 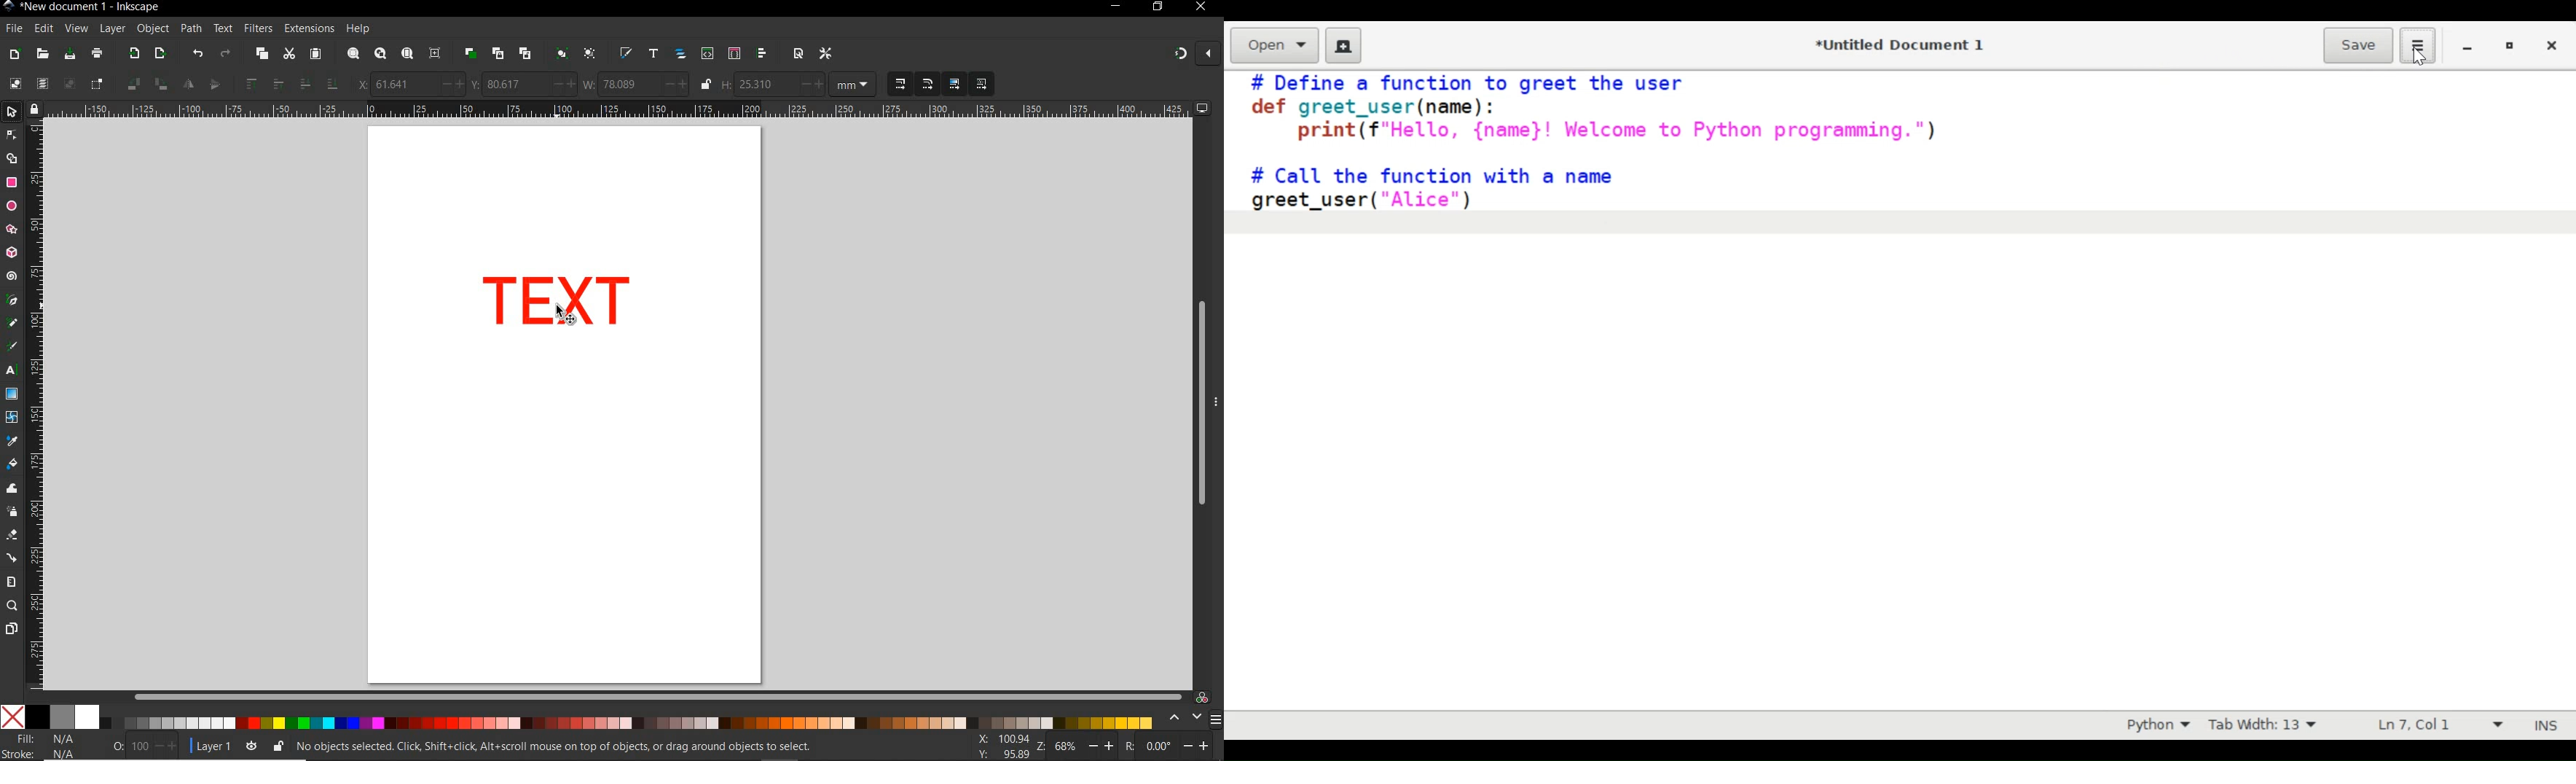 I want to click on open file dialog, so click(x=44, y=53).